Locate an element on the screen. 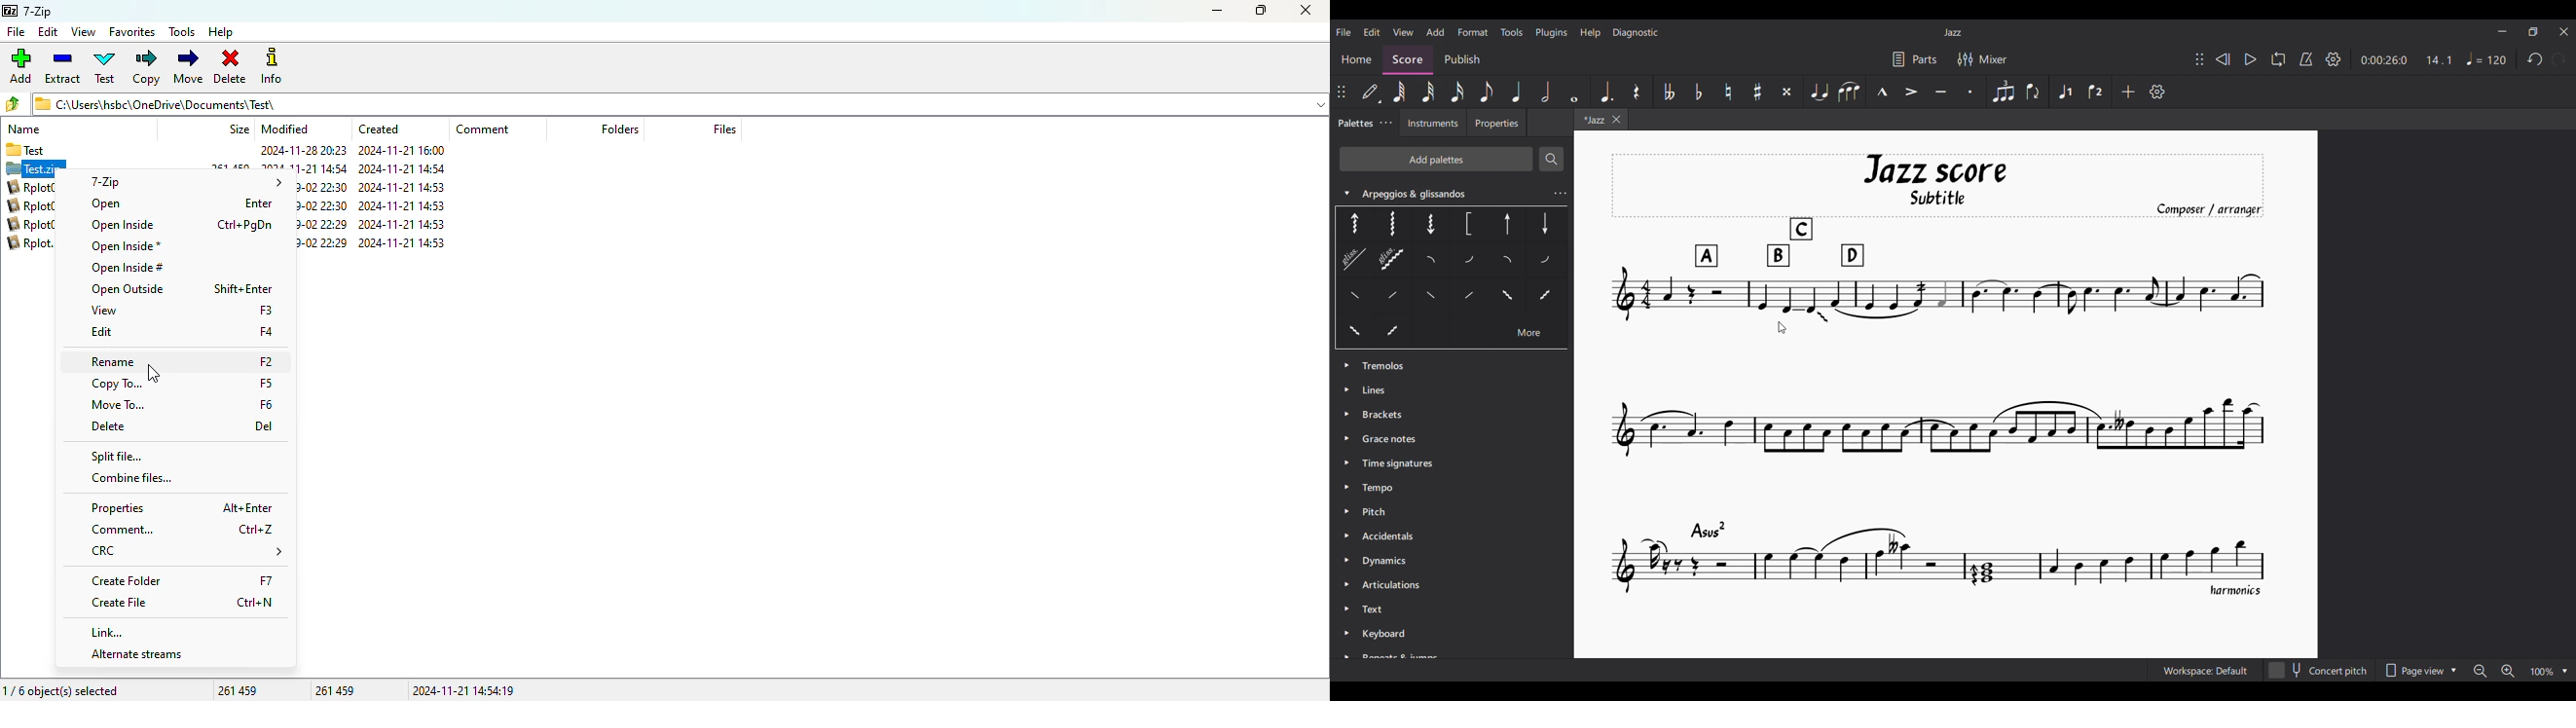 The height and width of the screenshot is (728, 2576). Palate 18 is located at coordinates (1354, 332).